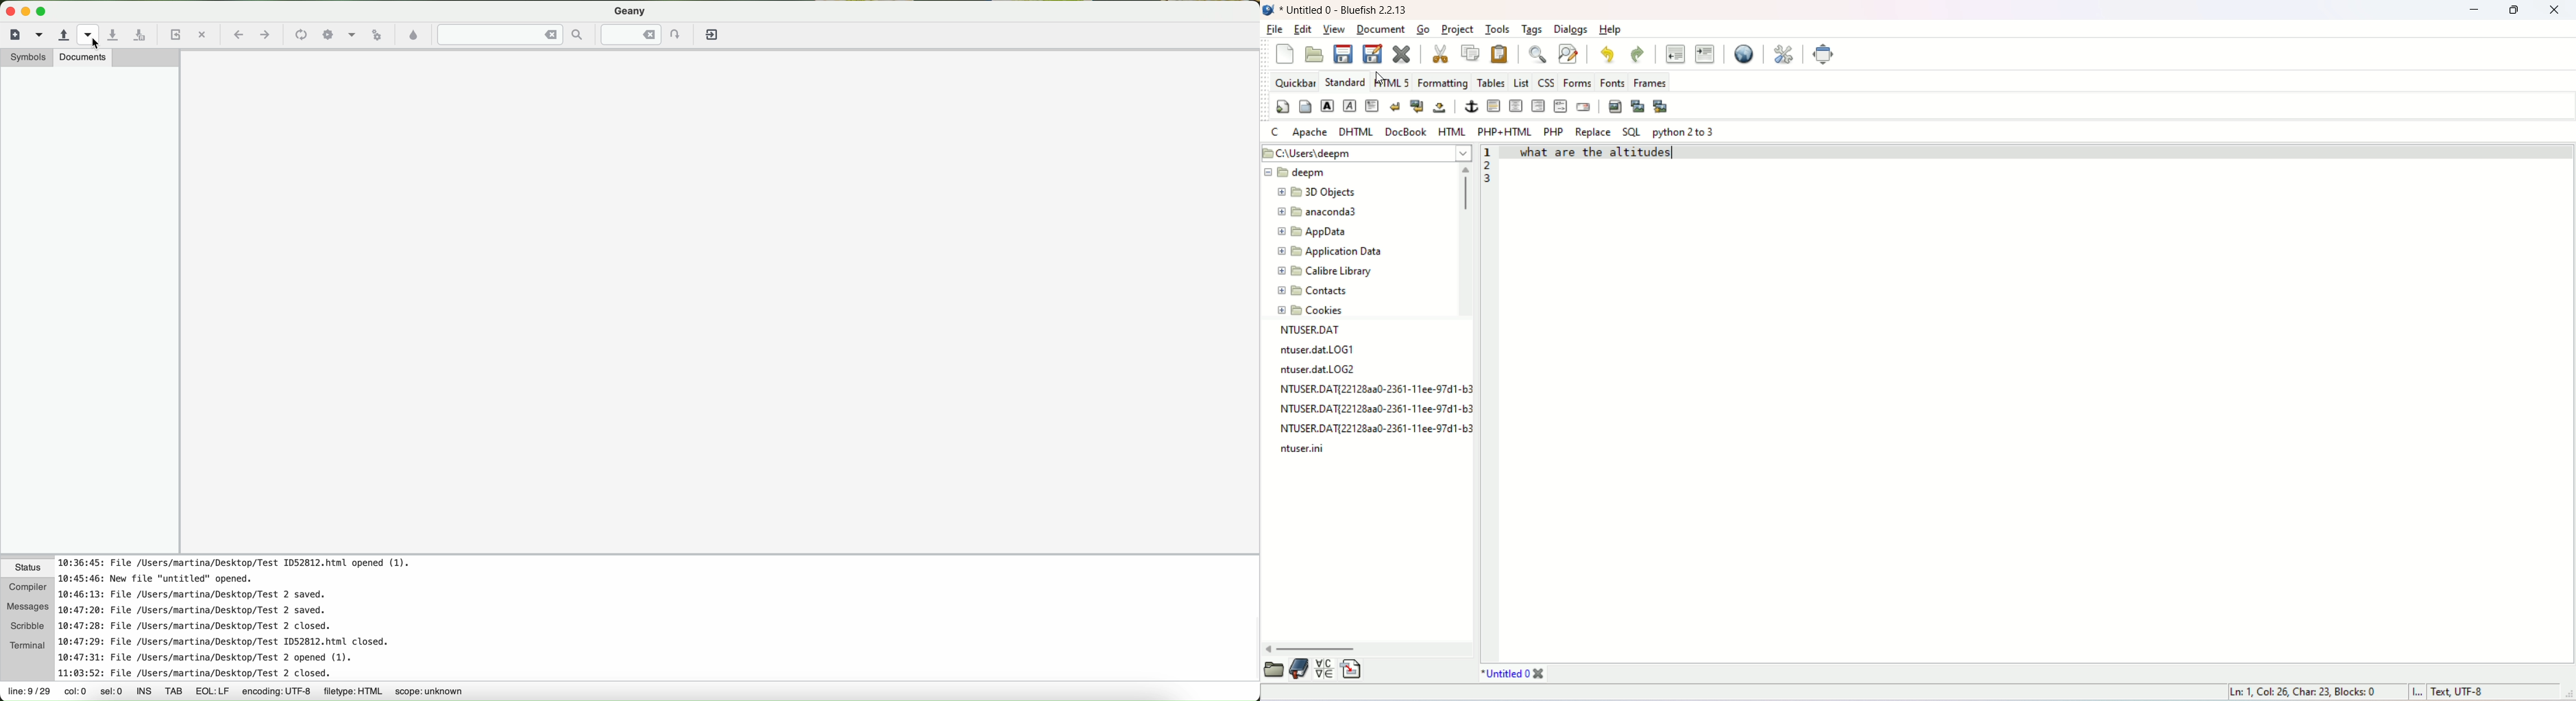 The height and width of the screenshot is (728, 2576). I want to click on logo, so click(1268, 10).